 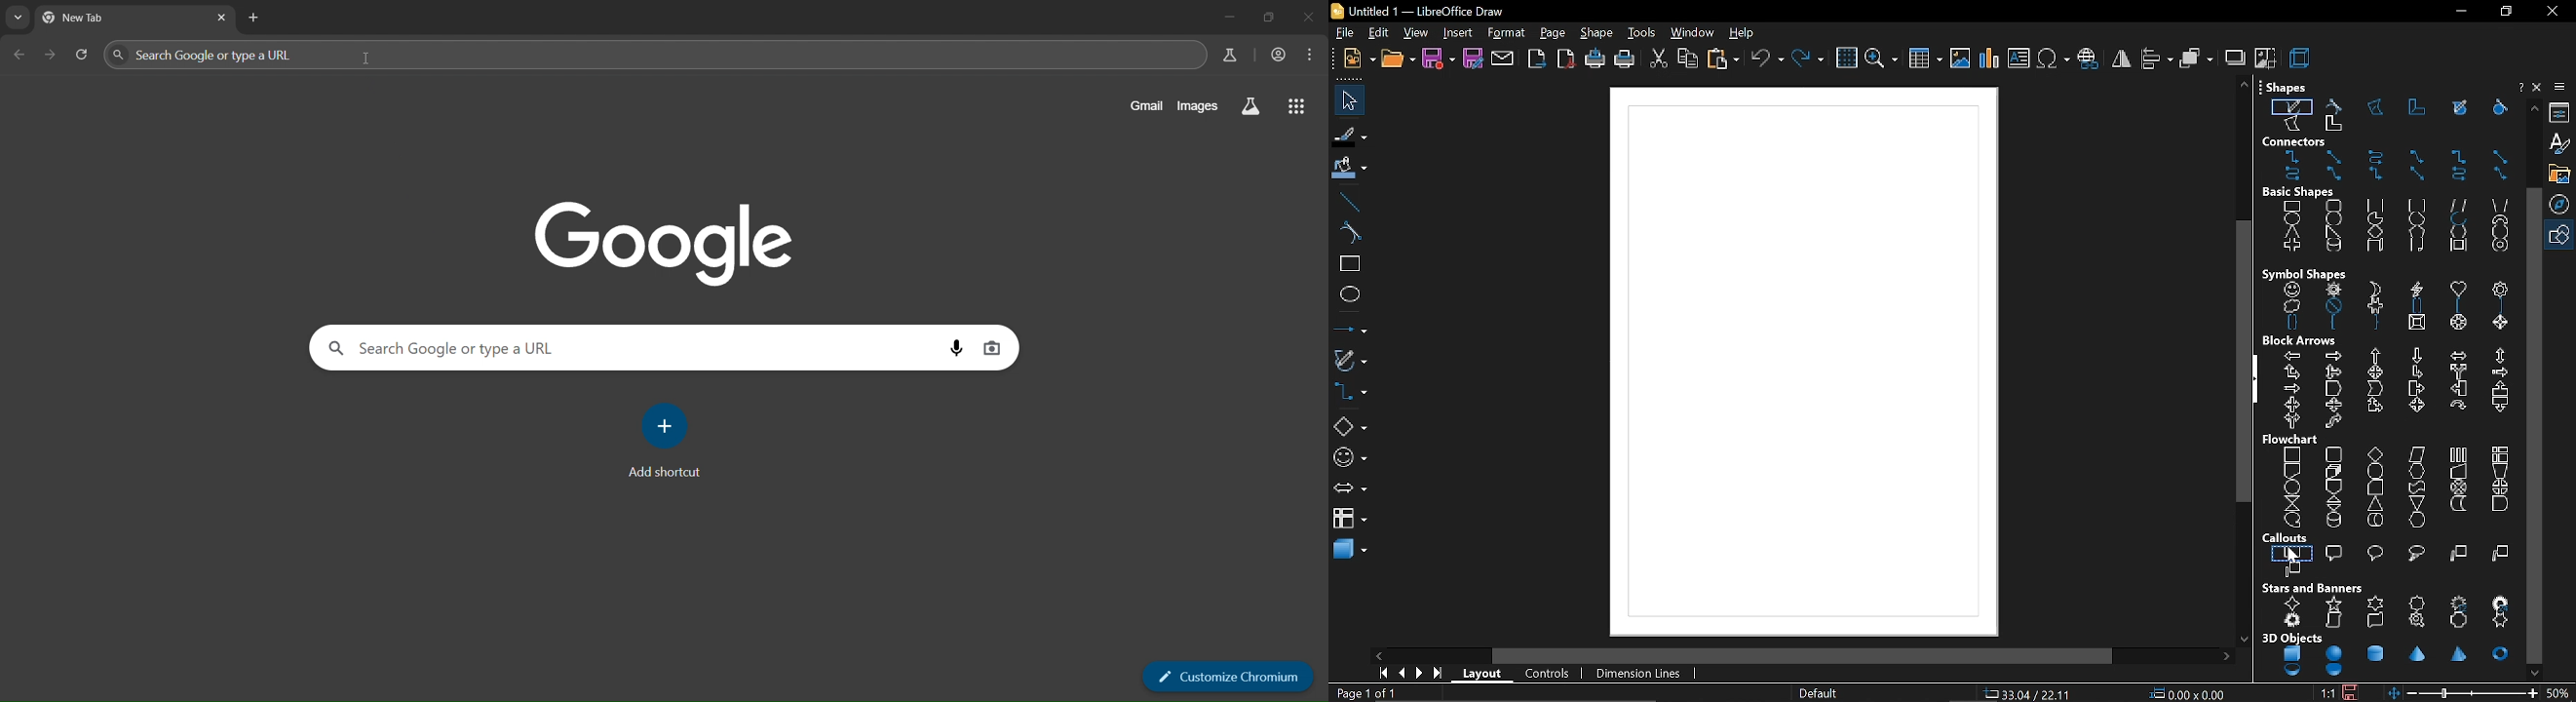 What do you see at coordinates (2457, 391) in the screenshot?
I see `left arrow callout` at bounding box center [2457, 391].